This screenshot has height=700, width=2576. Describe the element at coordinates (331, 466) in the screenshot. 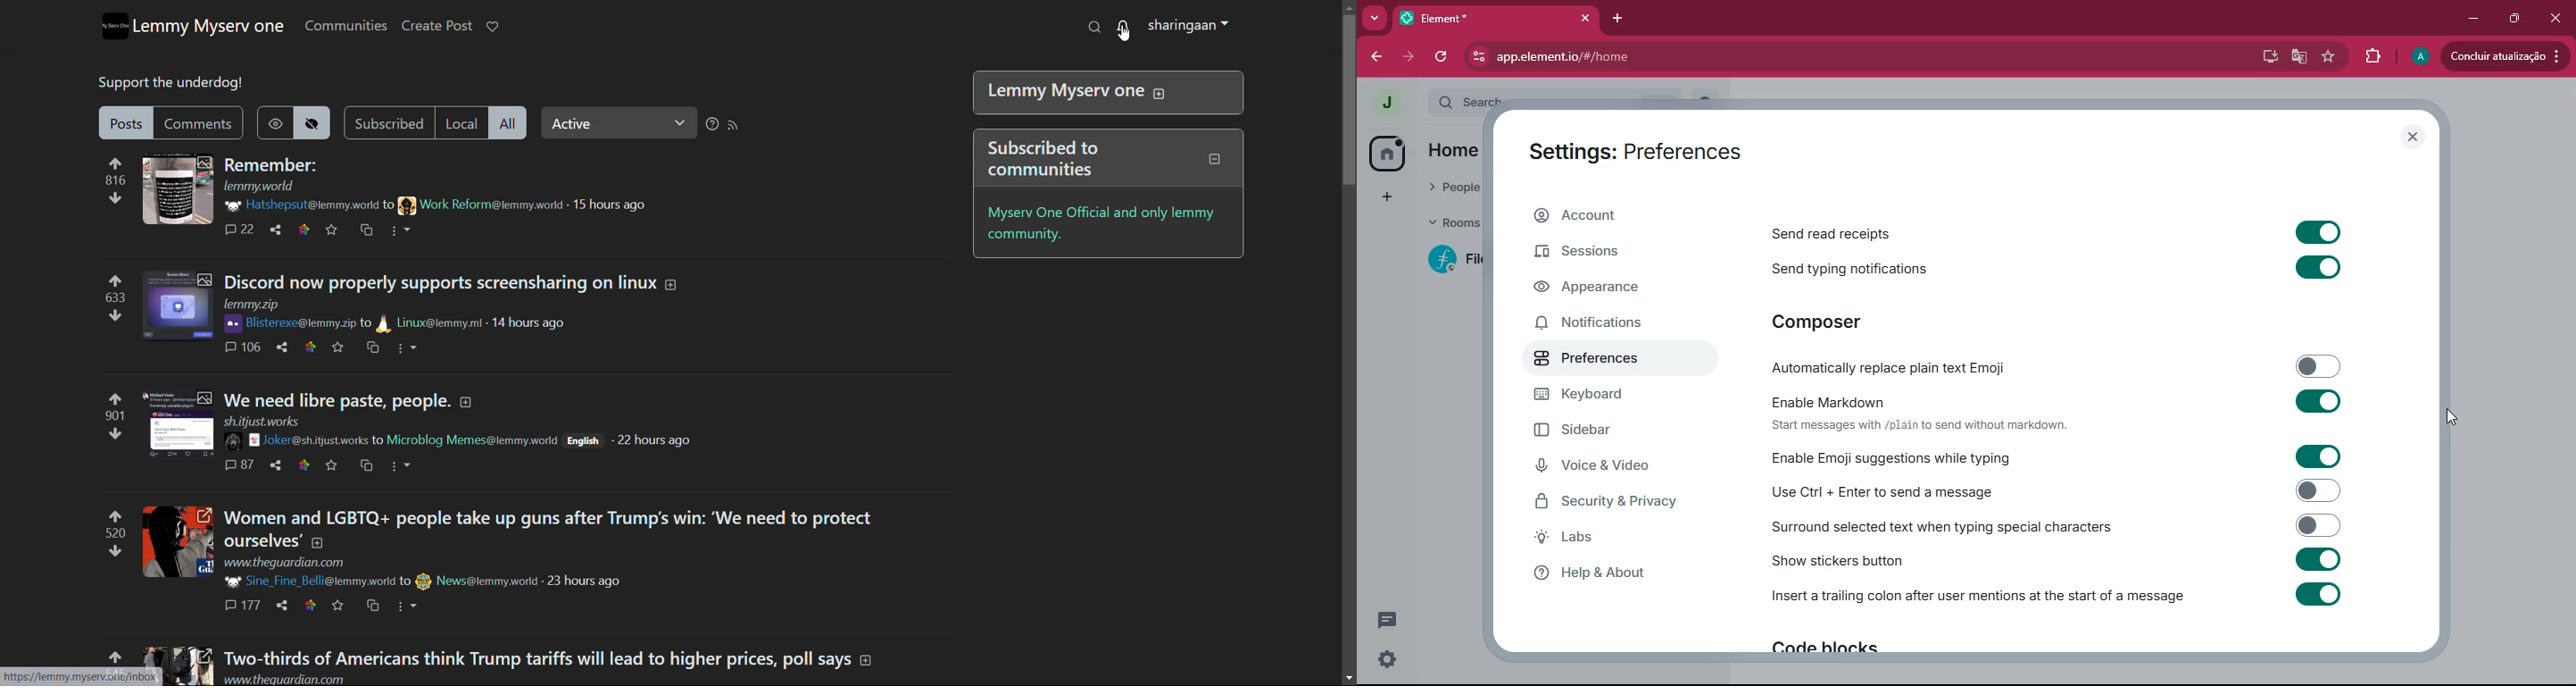

I see `save` at that location.